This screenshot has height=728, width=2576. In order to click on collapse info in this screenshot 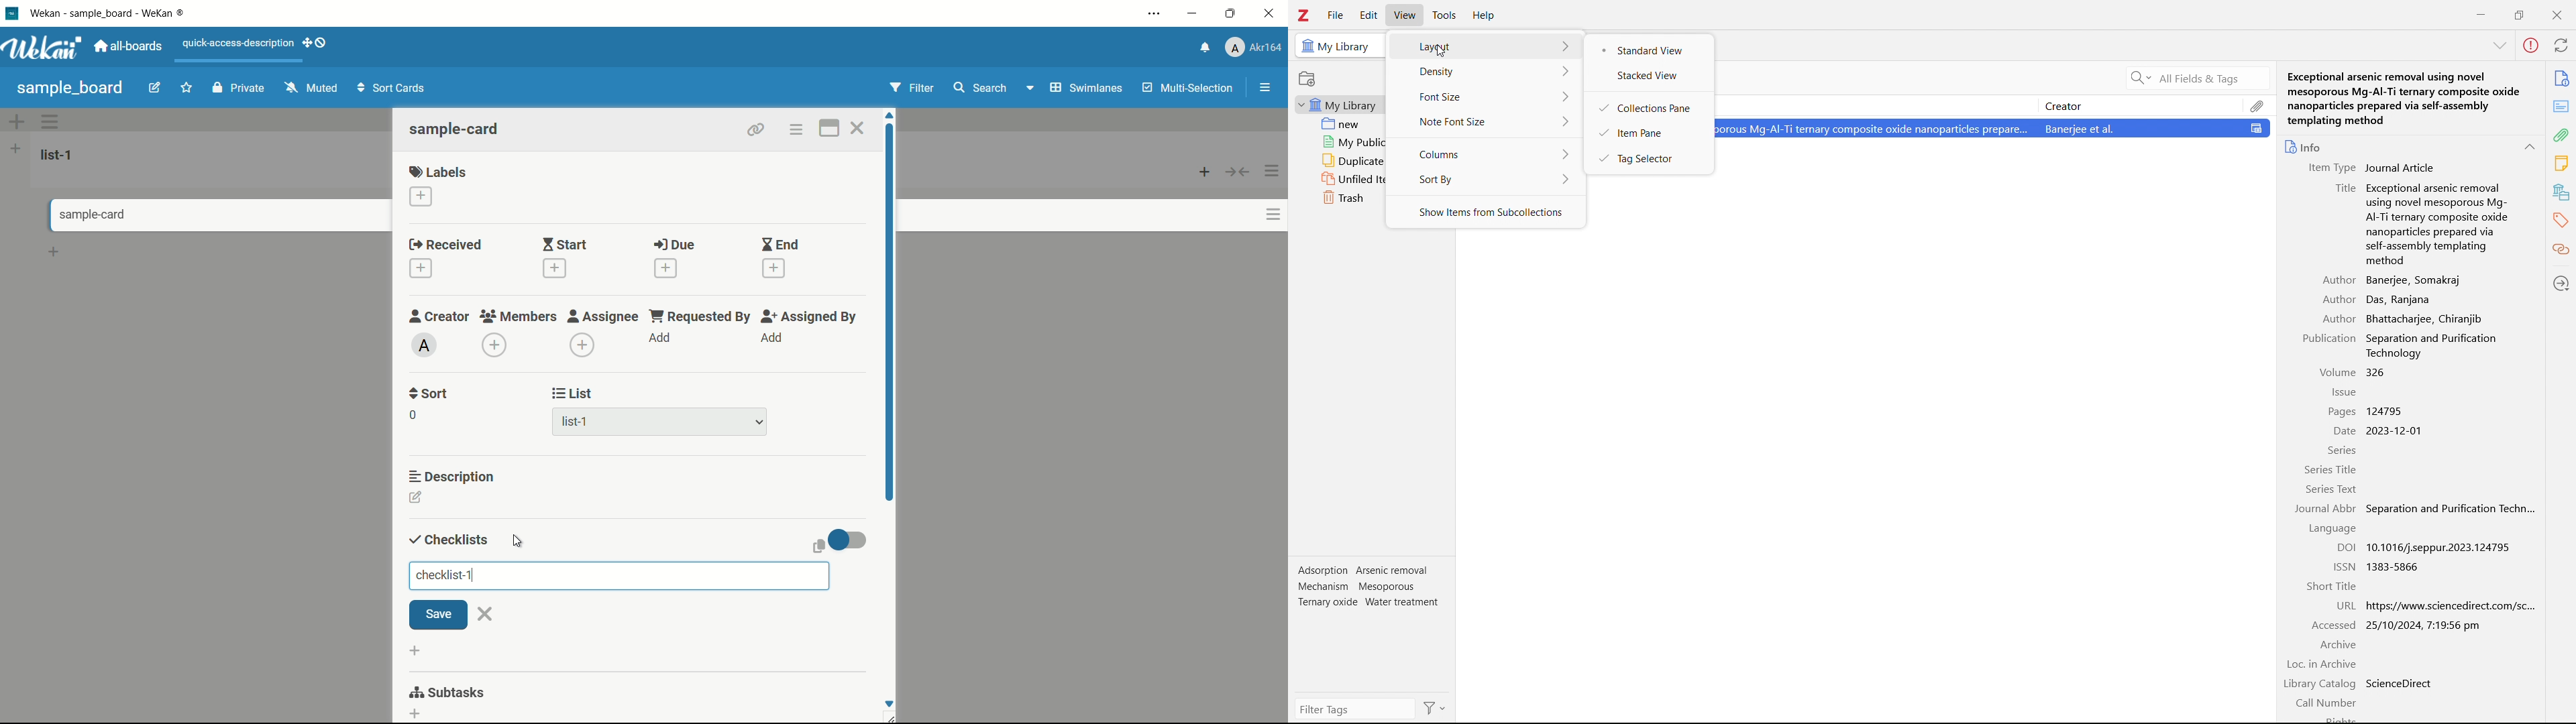, I will do `click(2531, 146)`.